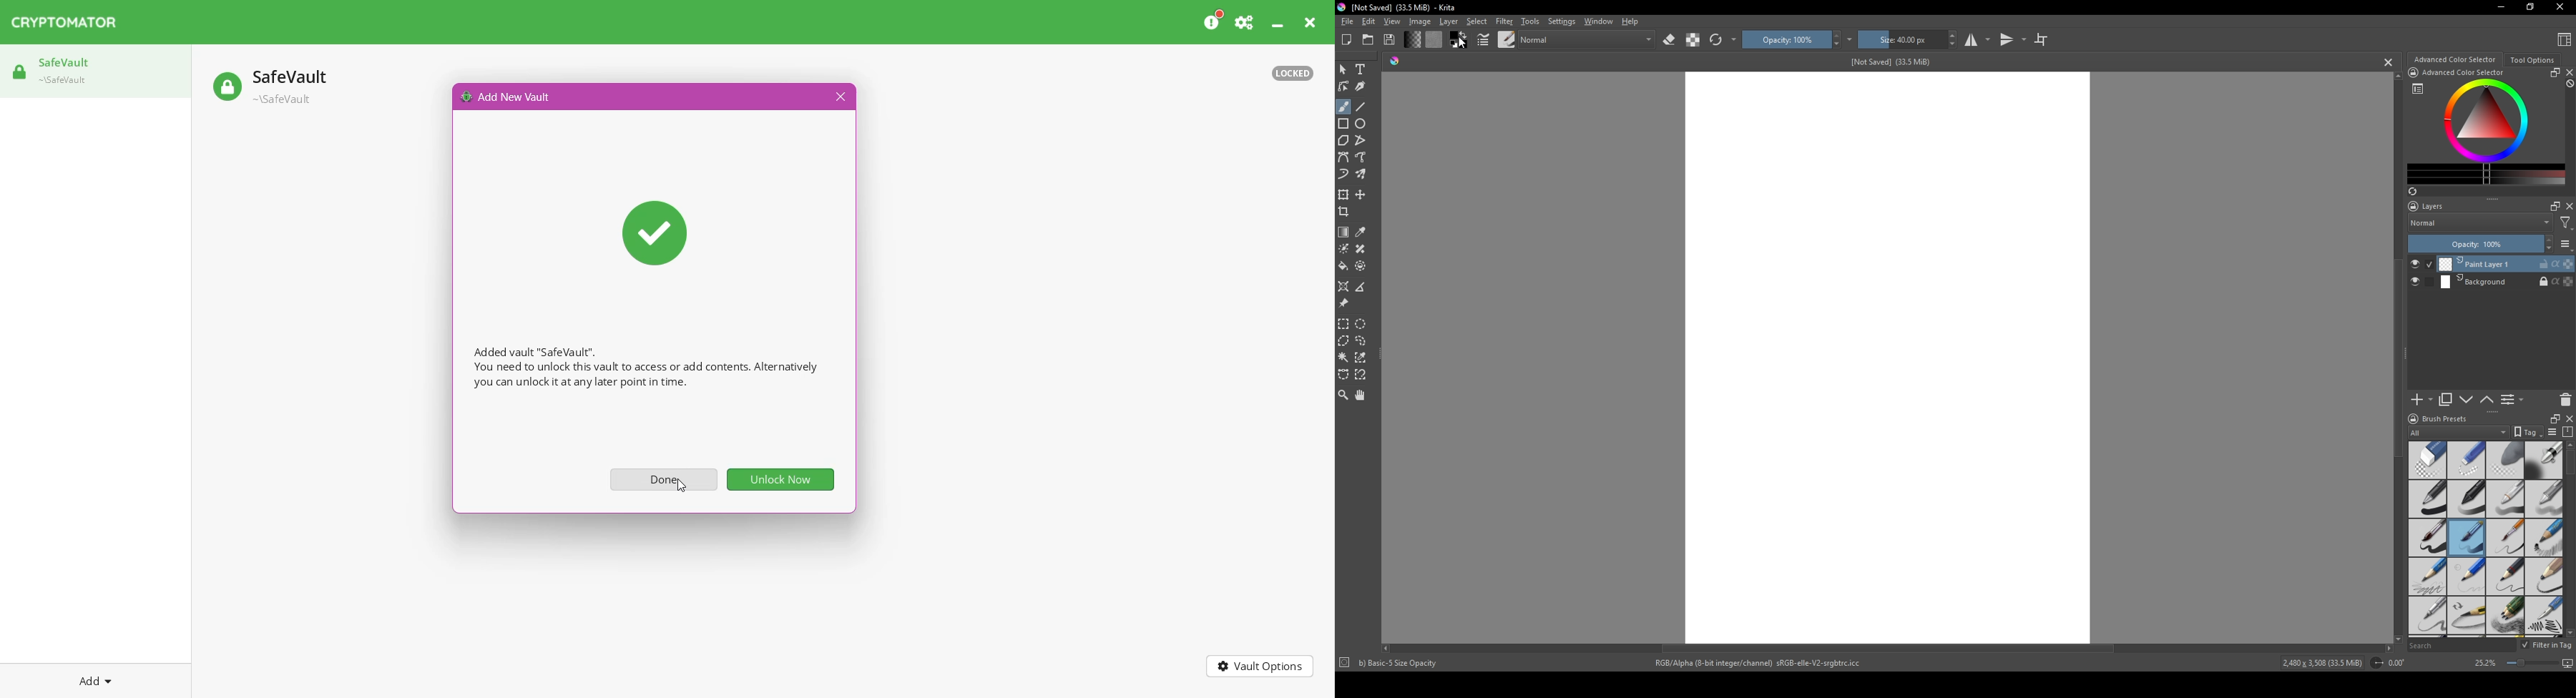 The image size is (2576, 700). I want to click on brush, so click(1507, 39).